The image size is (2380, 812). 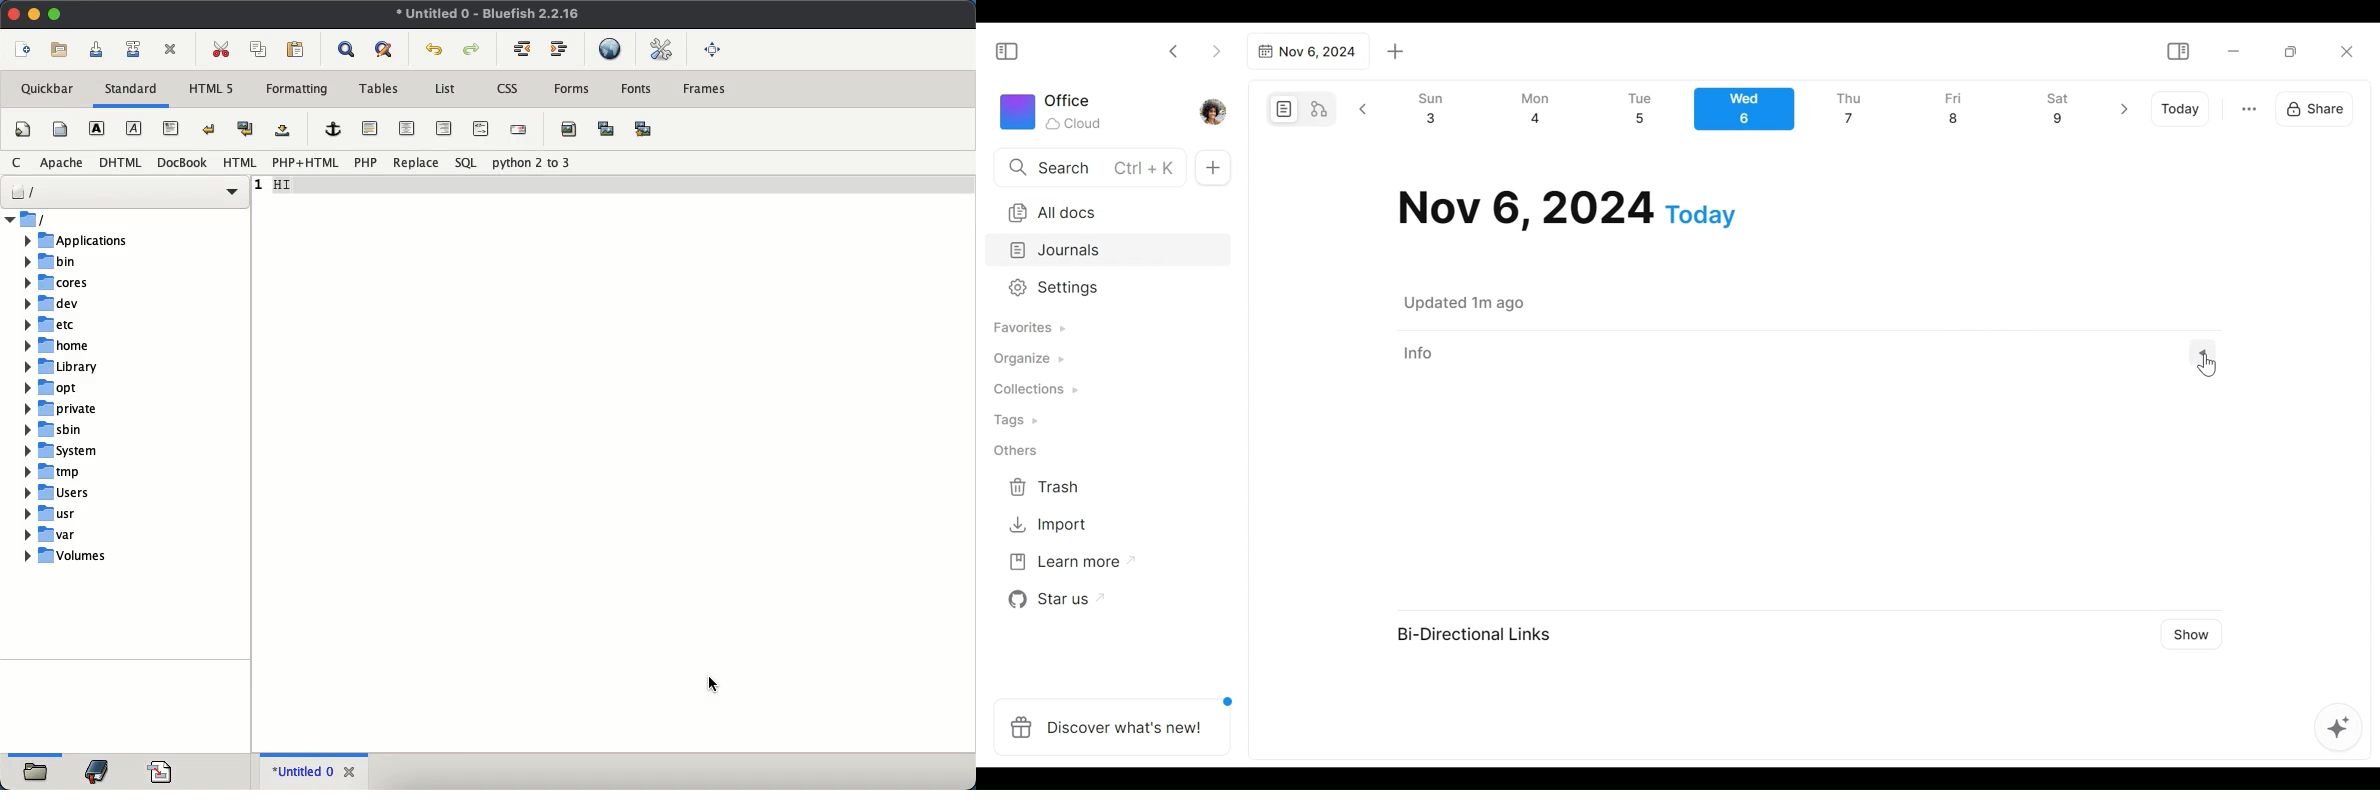 What do you see at coordinates (1097, 288) in the screenshot?
I see `Settings` at bounding box center [1097, 288].